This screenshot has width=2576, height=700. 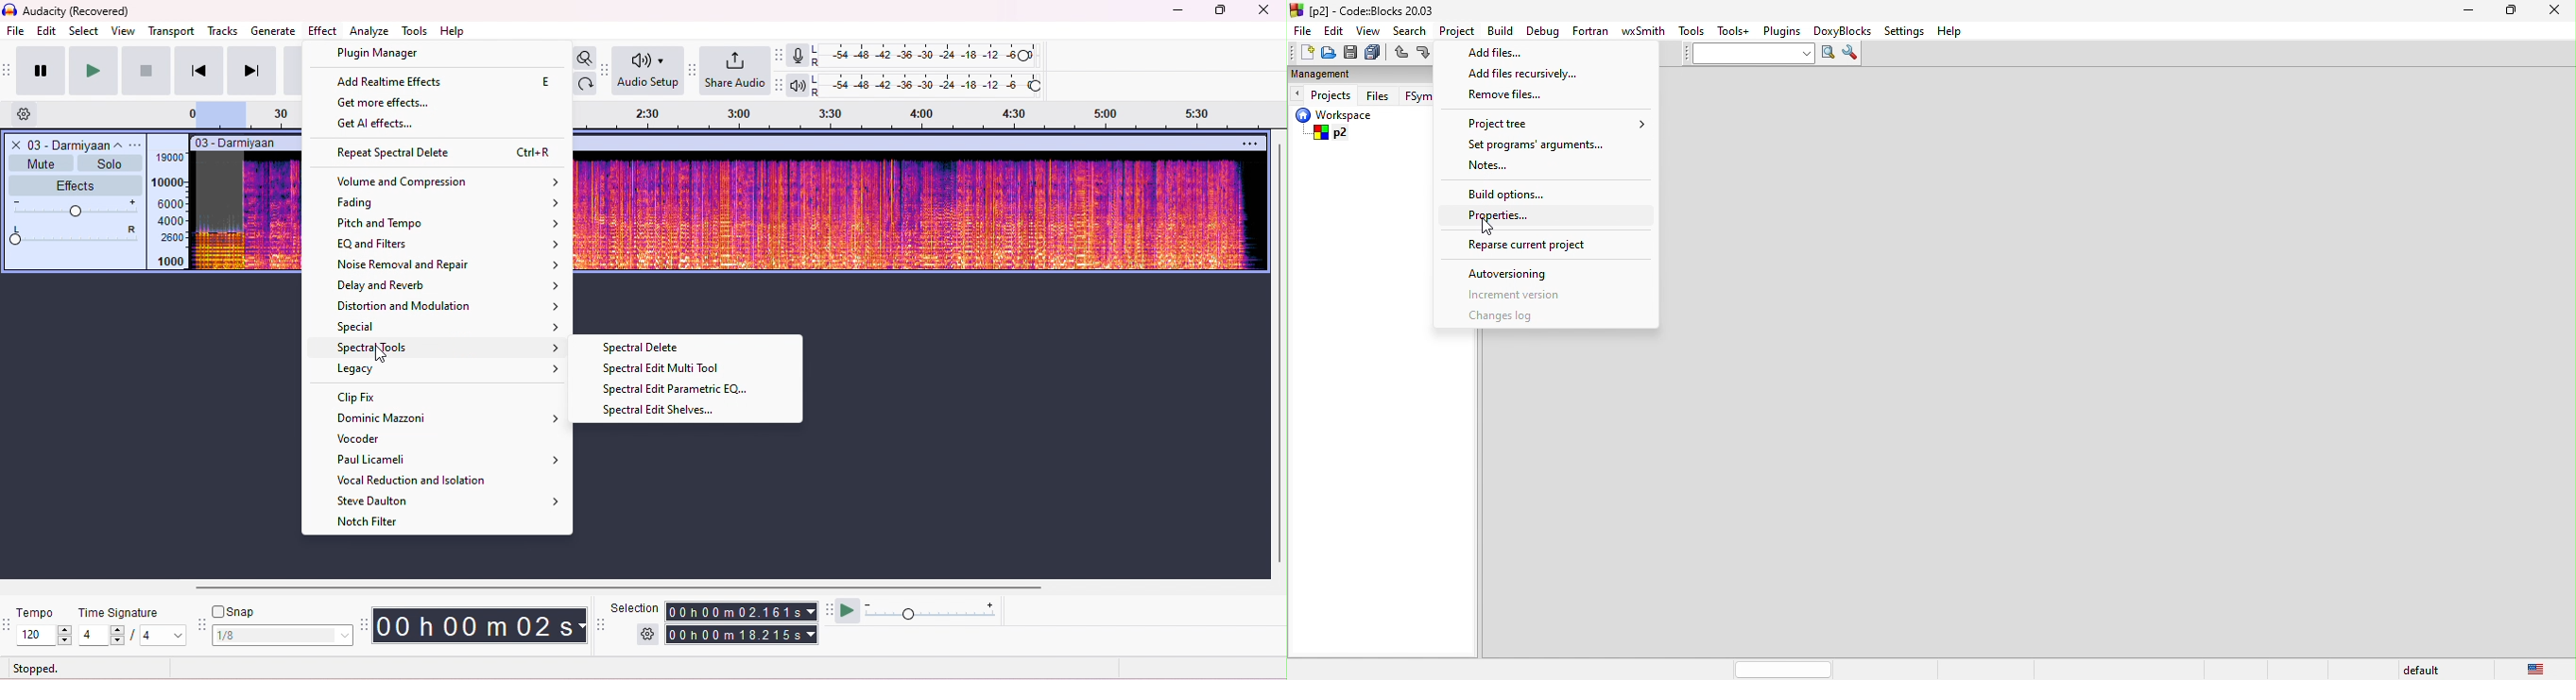 What do you see at coordinates (382, 354) in the screenshot?
I see `cursor movement` at bounding box center [382, 354].